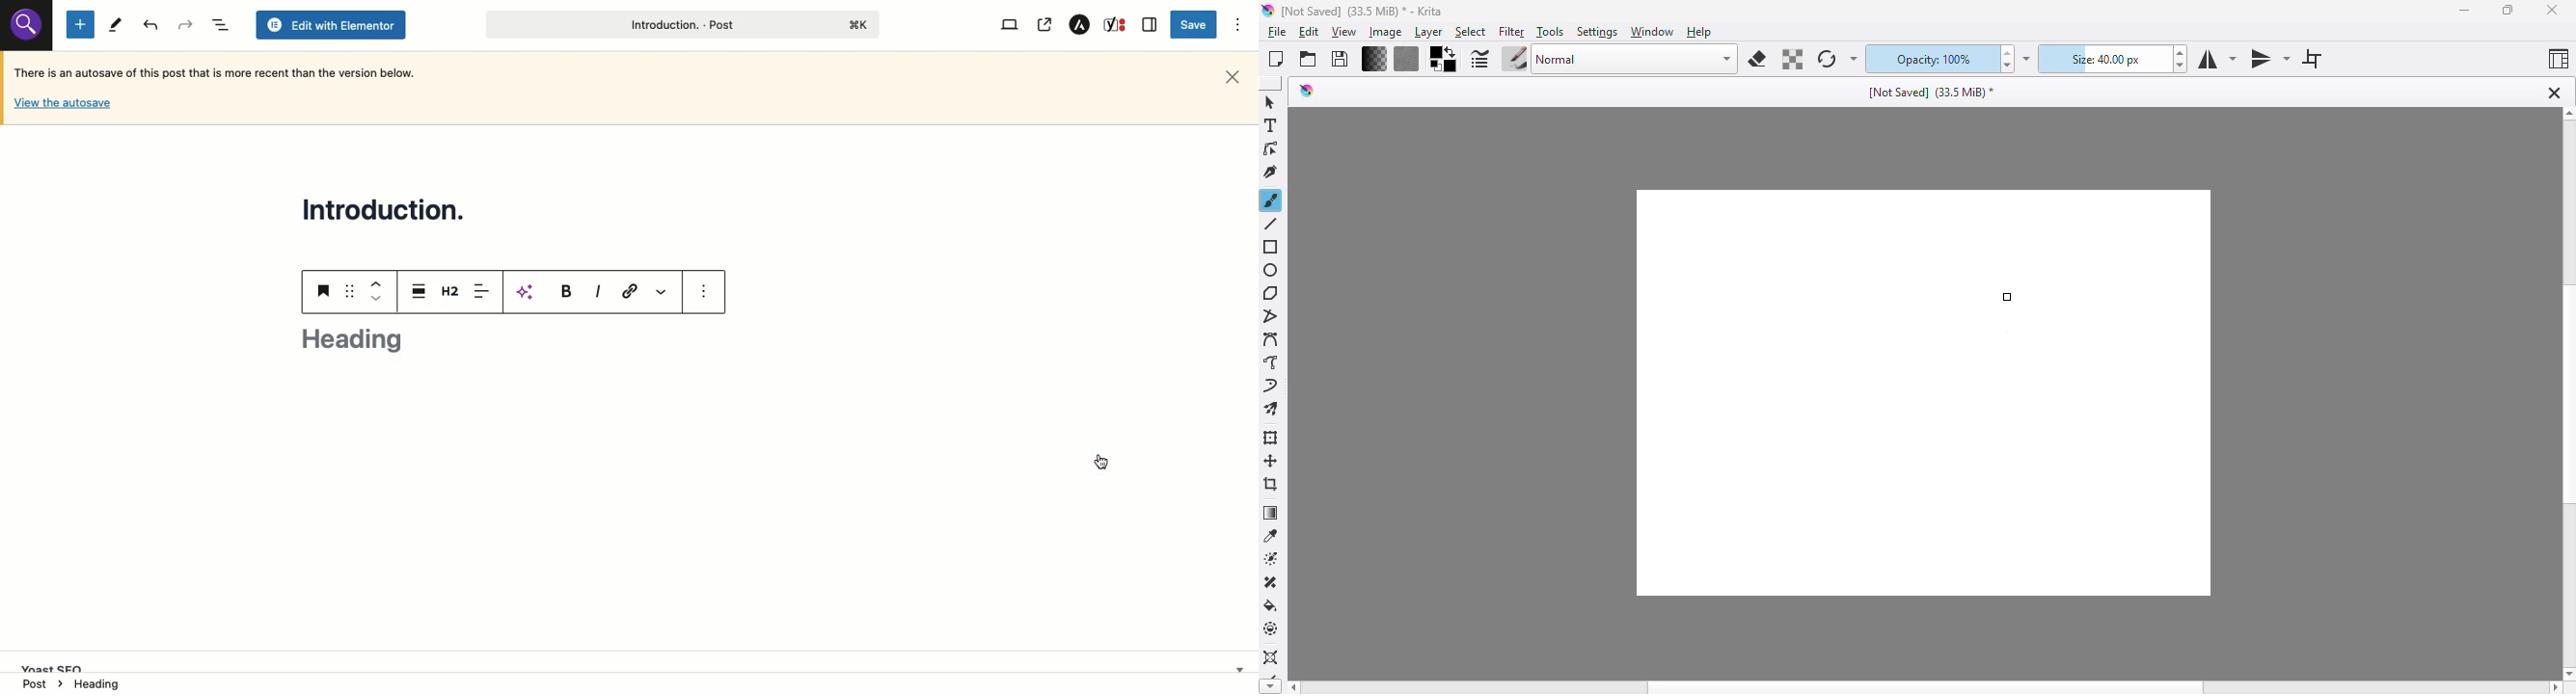  What do you see at coordinates (1385, 32) in the screenshot?
I see `image` at bounding box center [1385, 32].